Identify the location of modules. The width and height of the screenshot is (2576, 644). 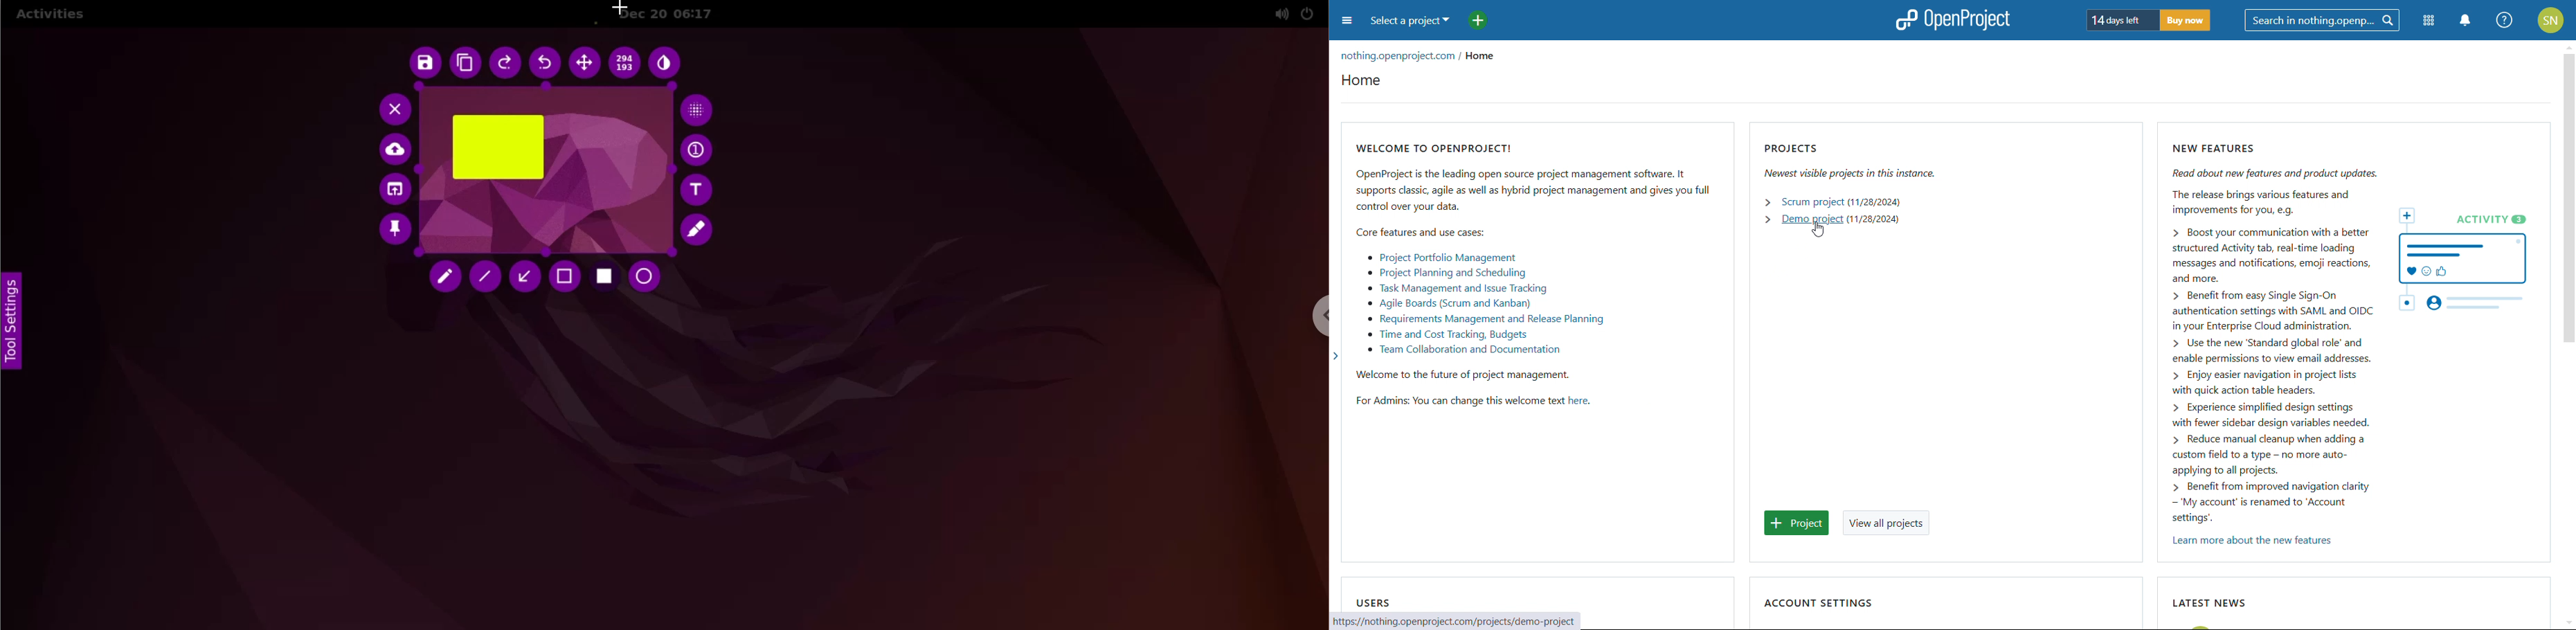
(2428, 22).